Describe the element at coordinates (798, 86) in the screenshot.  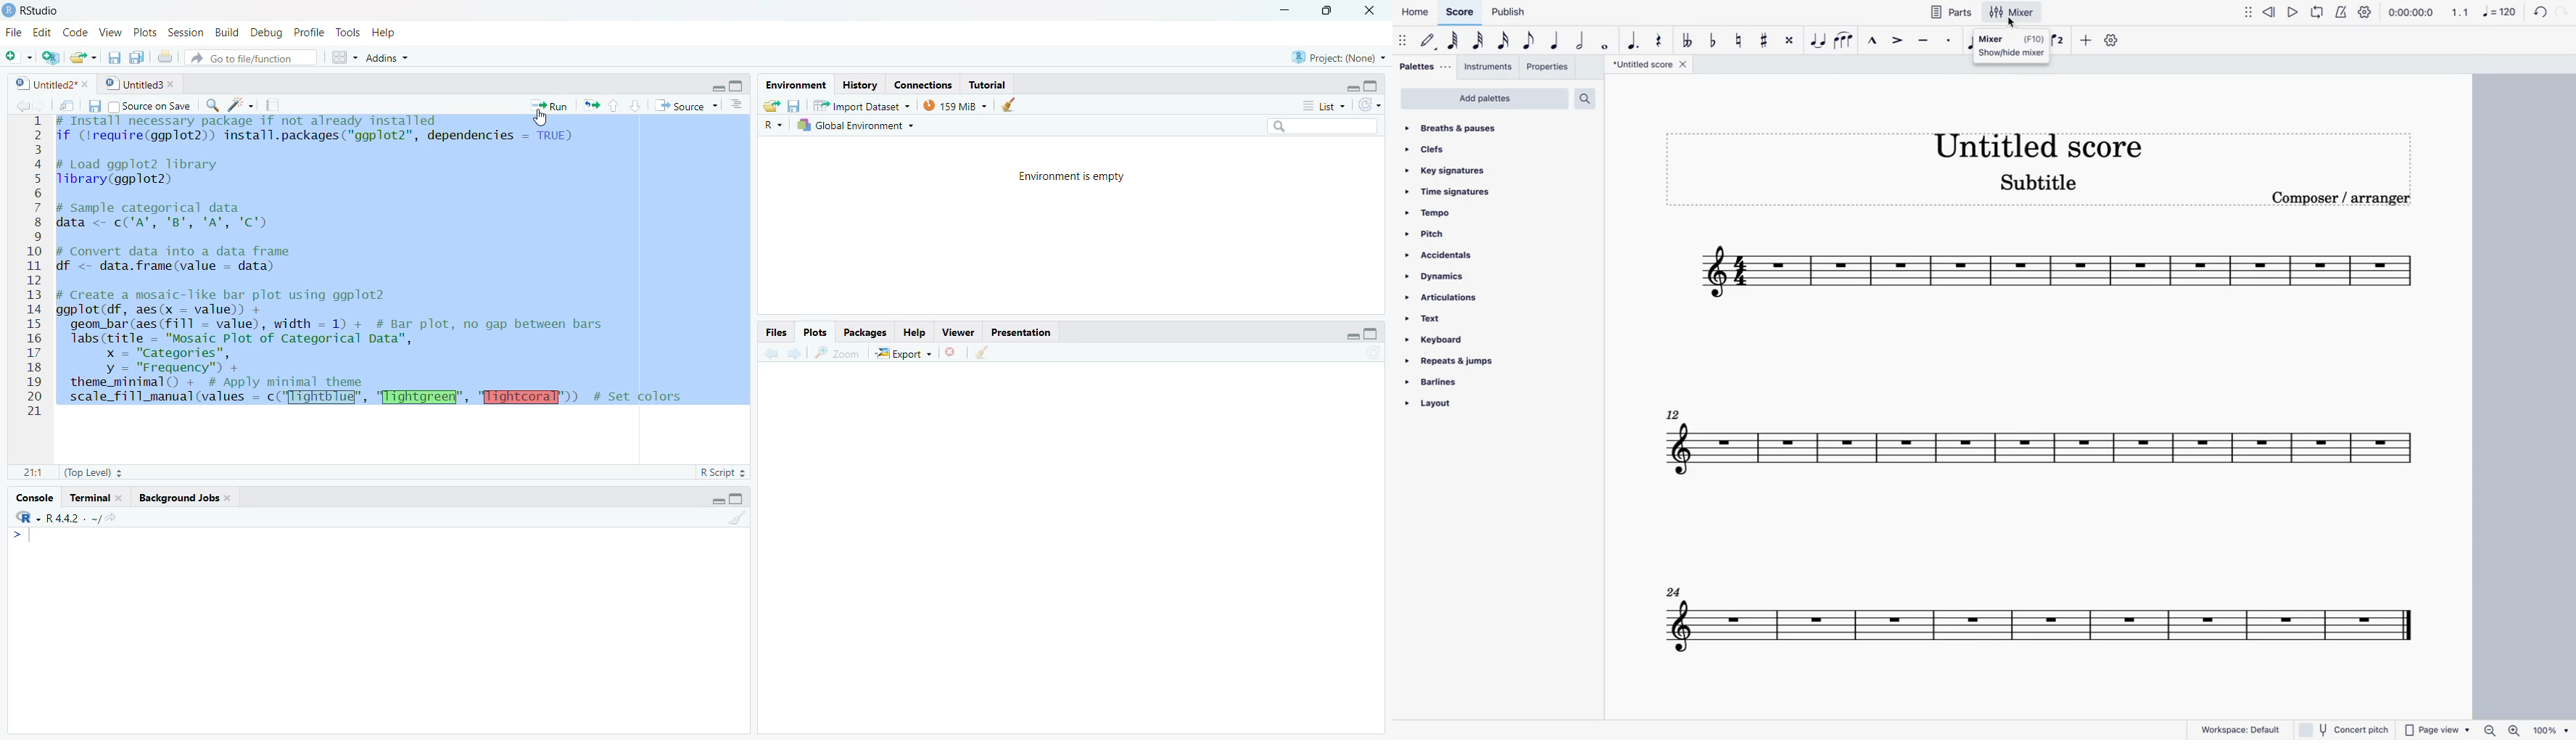
I see `Environment` at that location.